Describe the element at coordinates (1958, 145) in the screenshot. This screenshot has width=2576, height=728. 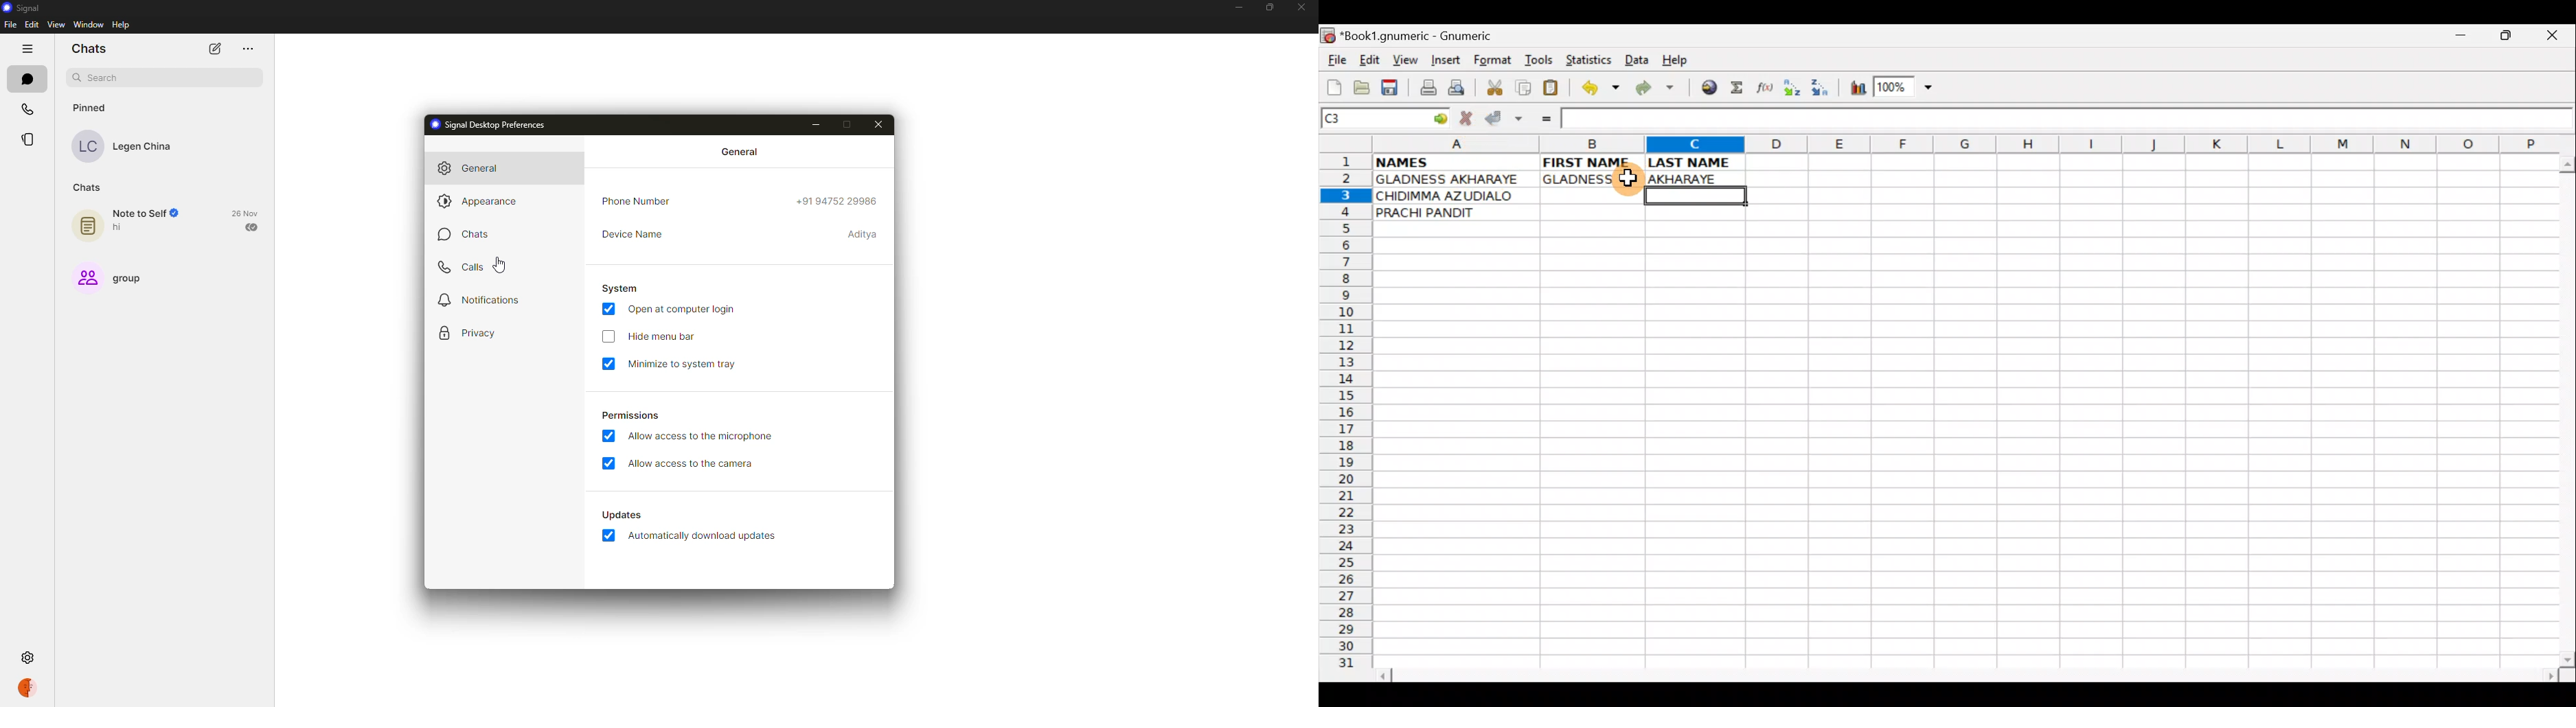
I see `Columns` at that location.